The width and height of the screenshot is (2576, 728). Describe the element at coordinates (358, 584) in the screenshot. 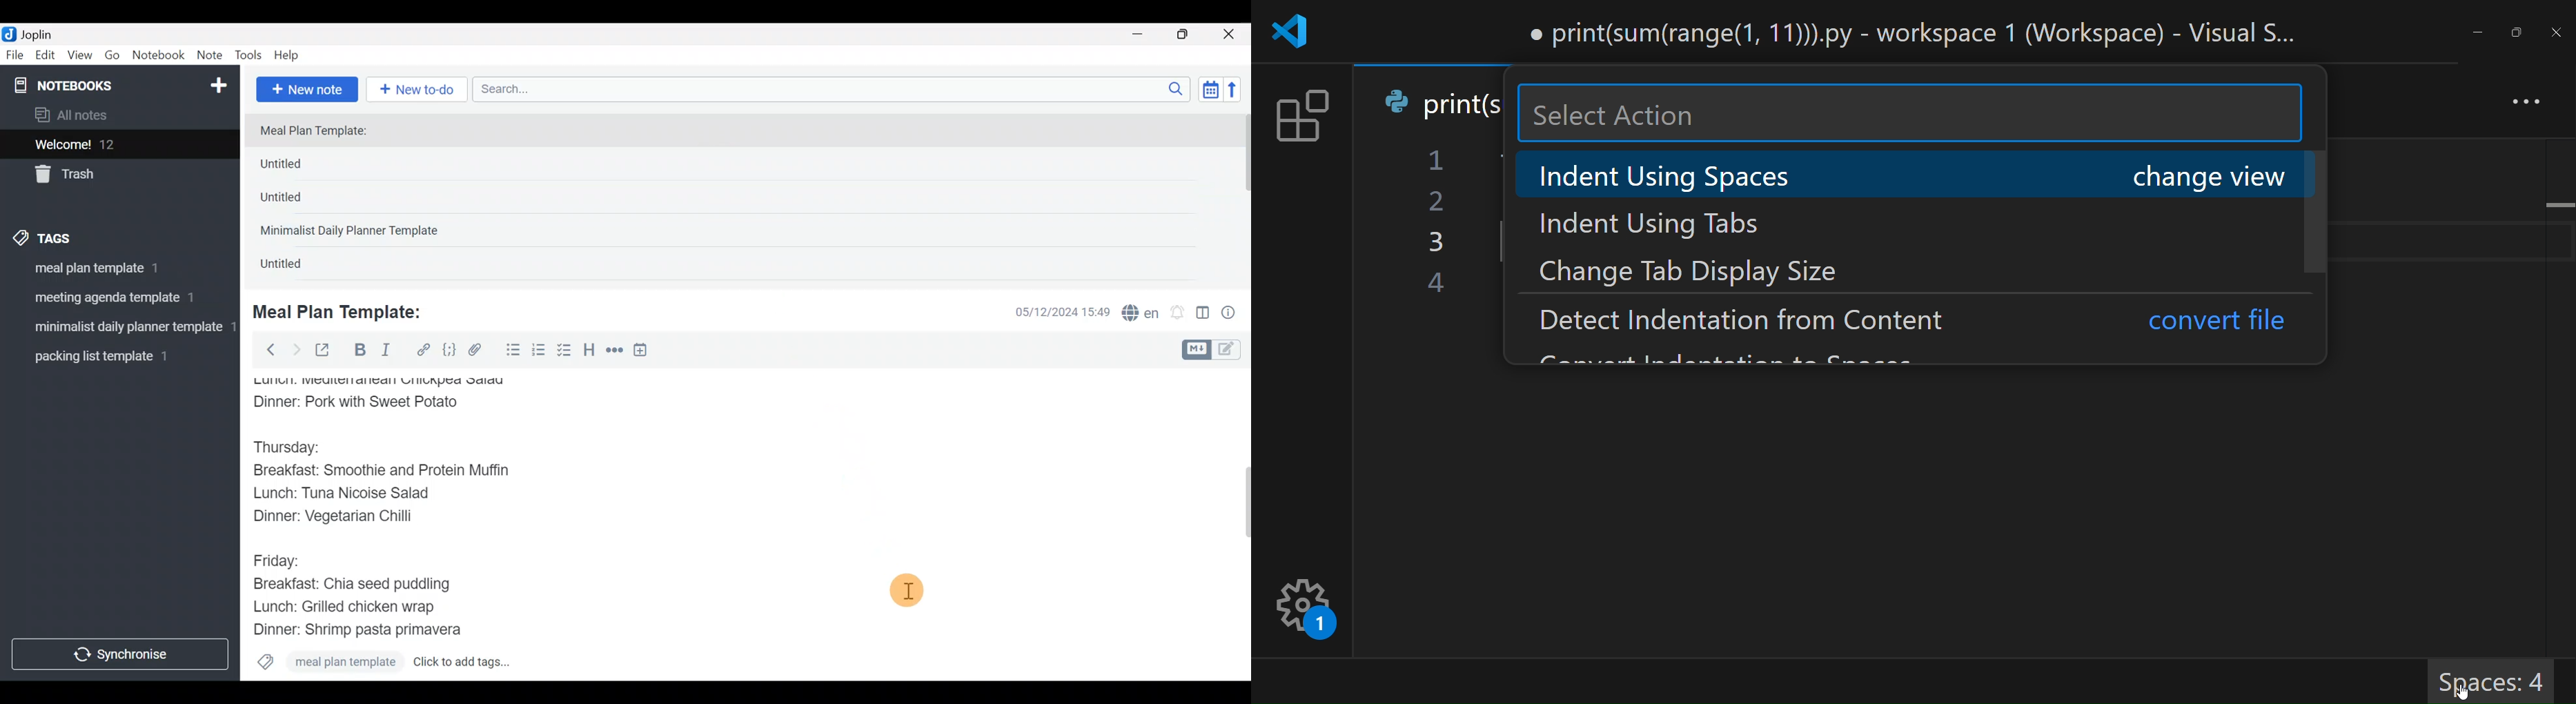

I see `Breakfast: Chia seed puddling` at that location.